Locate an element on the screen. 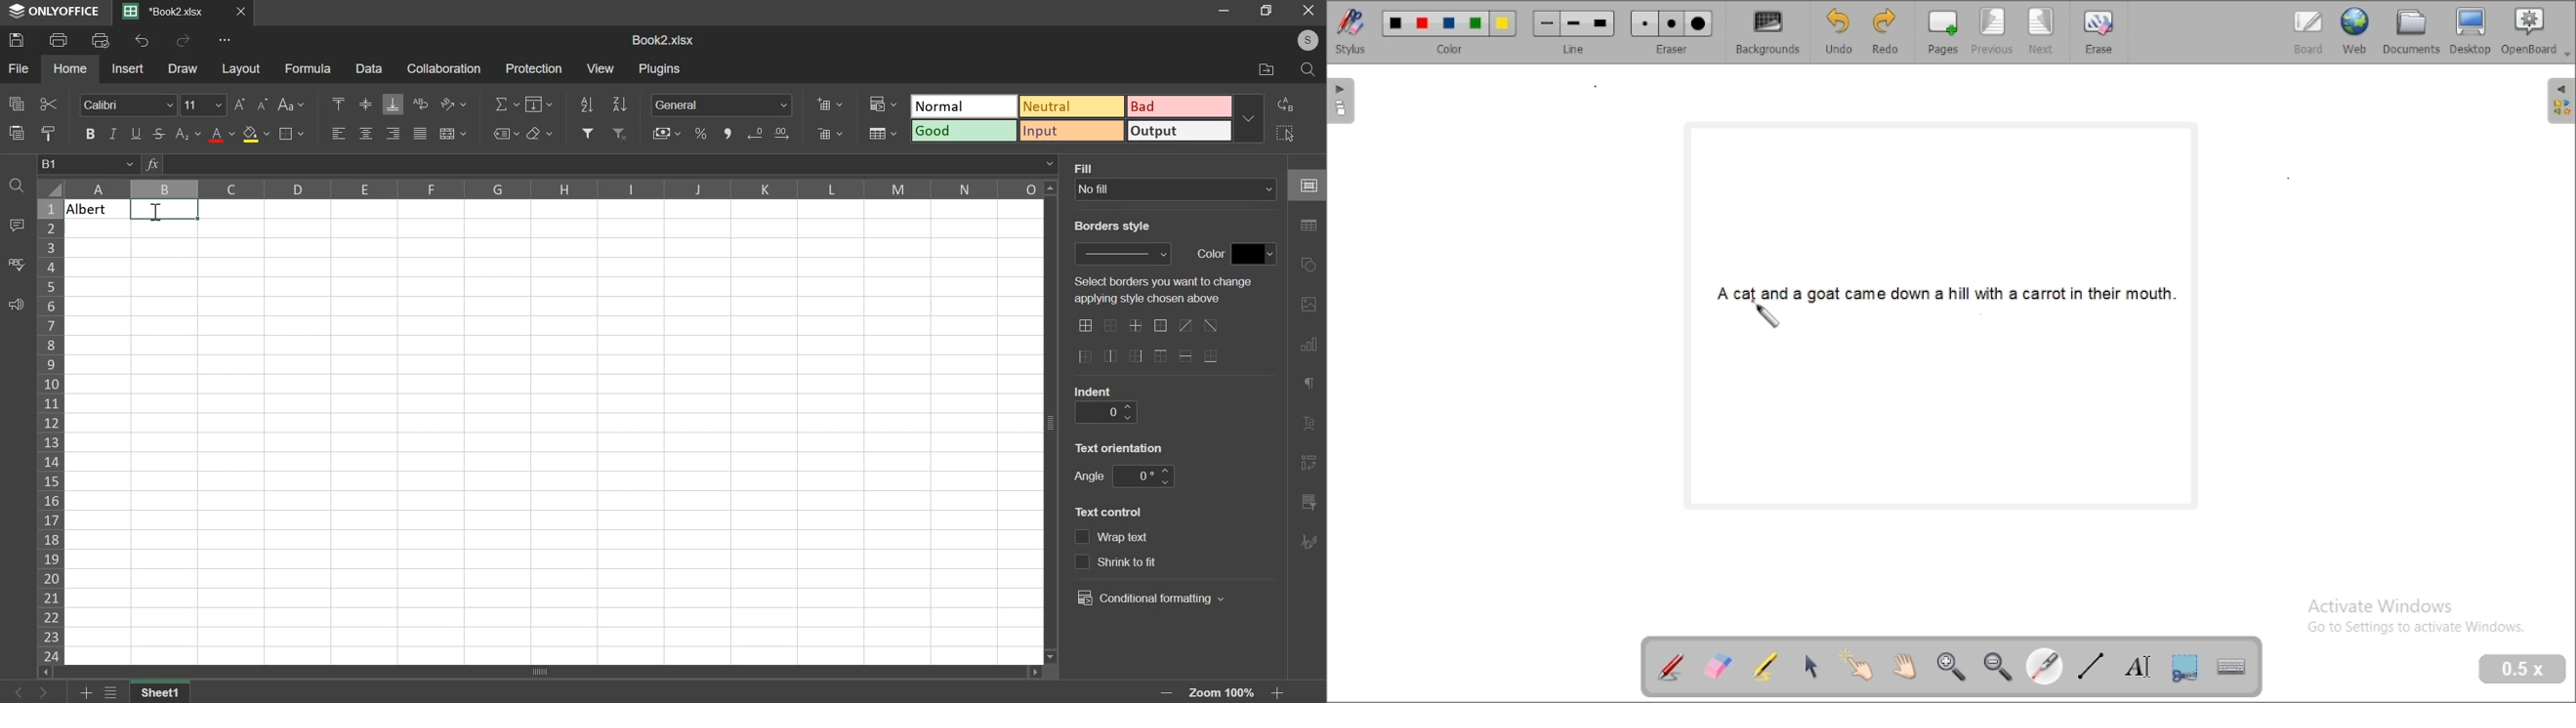 The width and height of the screenshot is (2576, 728). SELECT BORDERS YOU WANT TO CHANGE APPLYING STYLE CHOSEN ABOVE is located at coordinates (1162, 290).